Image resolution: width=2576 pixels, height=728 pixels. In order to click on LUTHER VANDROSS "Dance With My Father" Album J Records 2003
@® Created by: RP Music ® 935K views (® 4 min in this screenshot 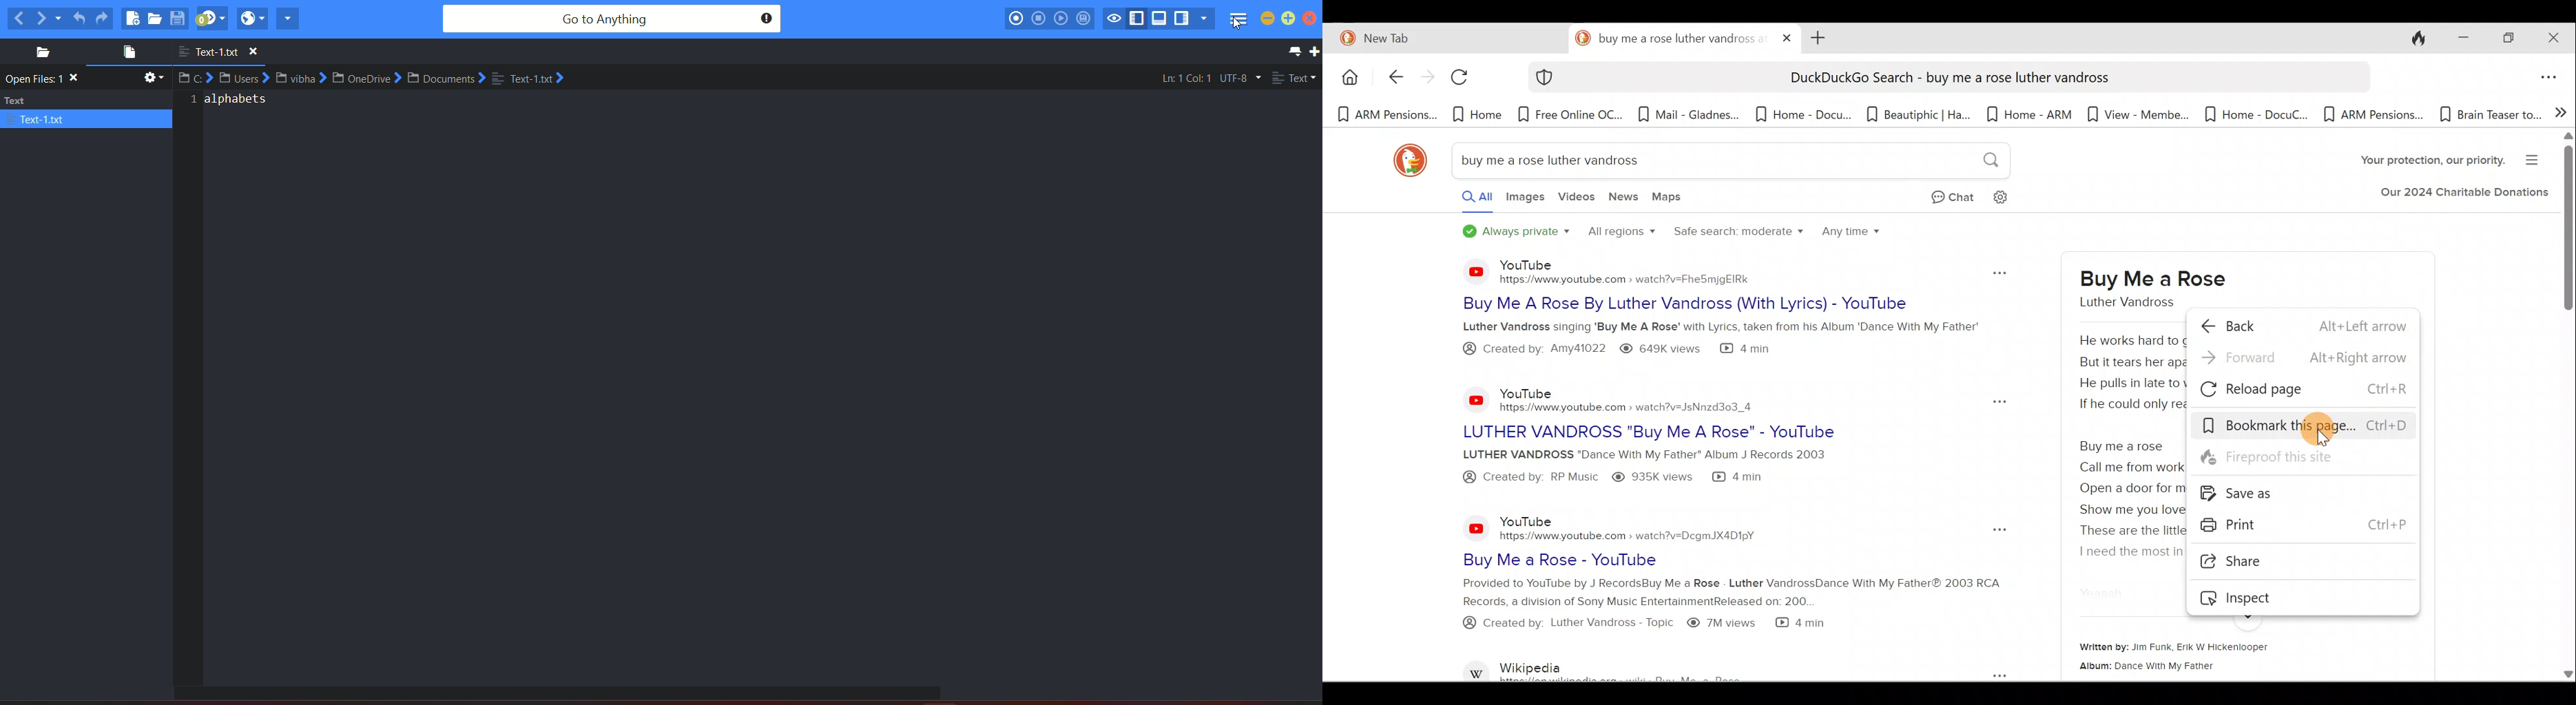, I will do `click(1668, 467)`.